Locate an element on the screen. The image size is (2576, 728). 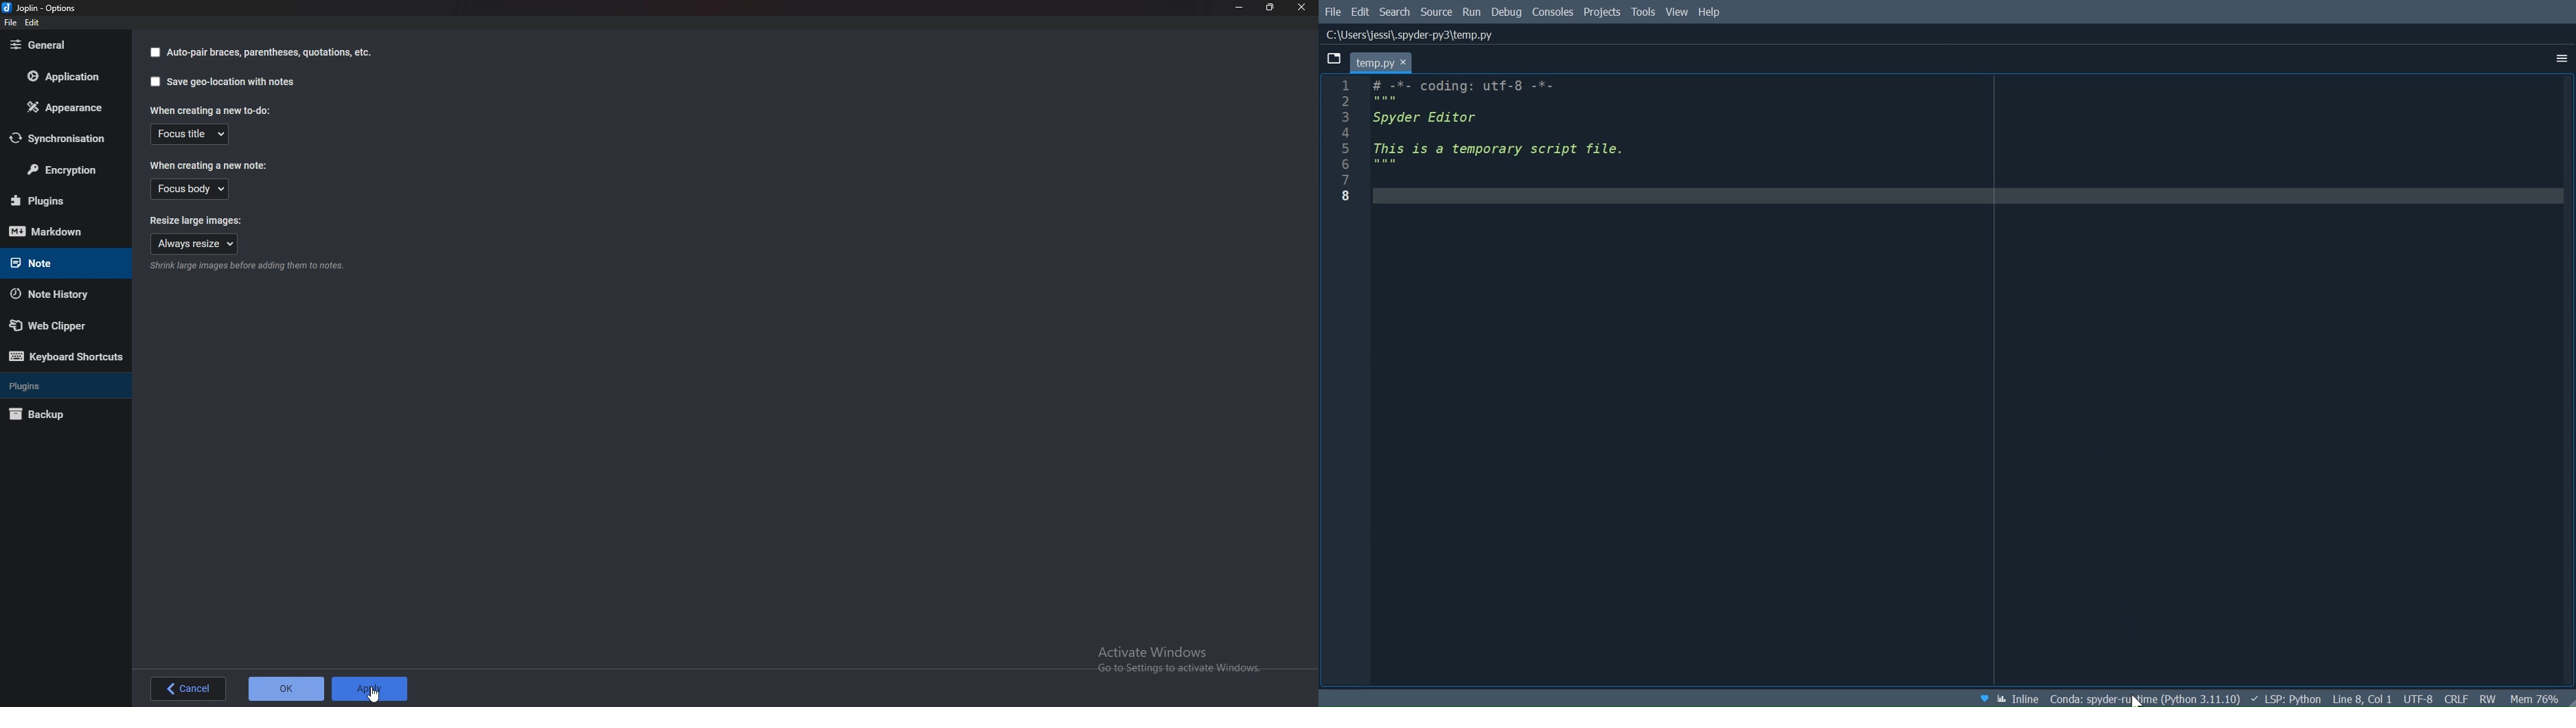
autopair braces parenthesis quotation et cetera is located at coordinates (260, 52).